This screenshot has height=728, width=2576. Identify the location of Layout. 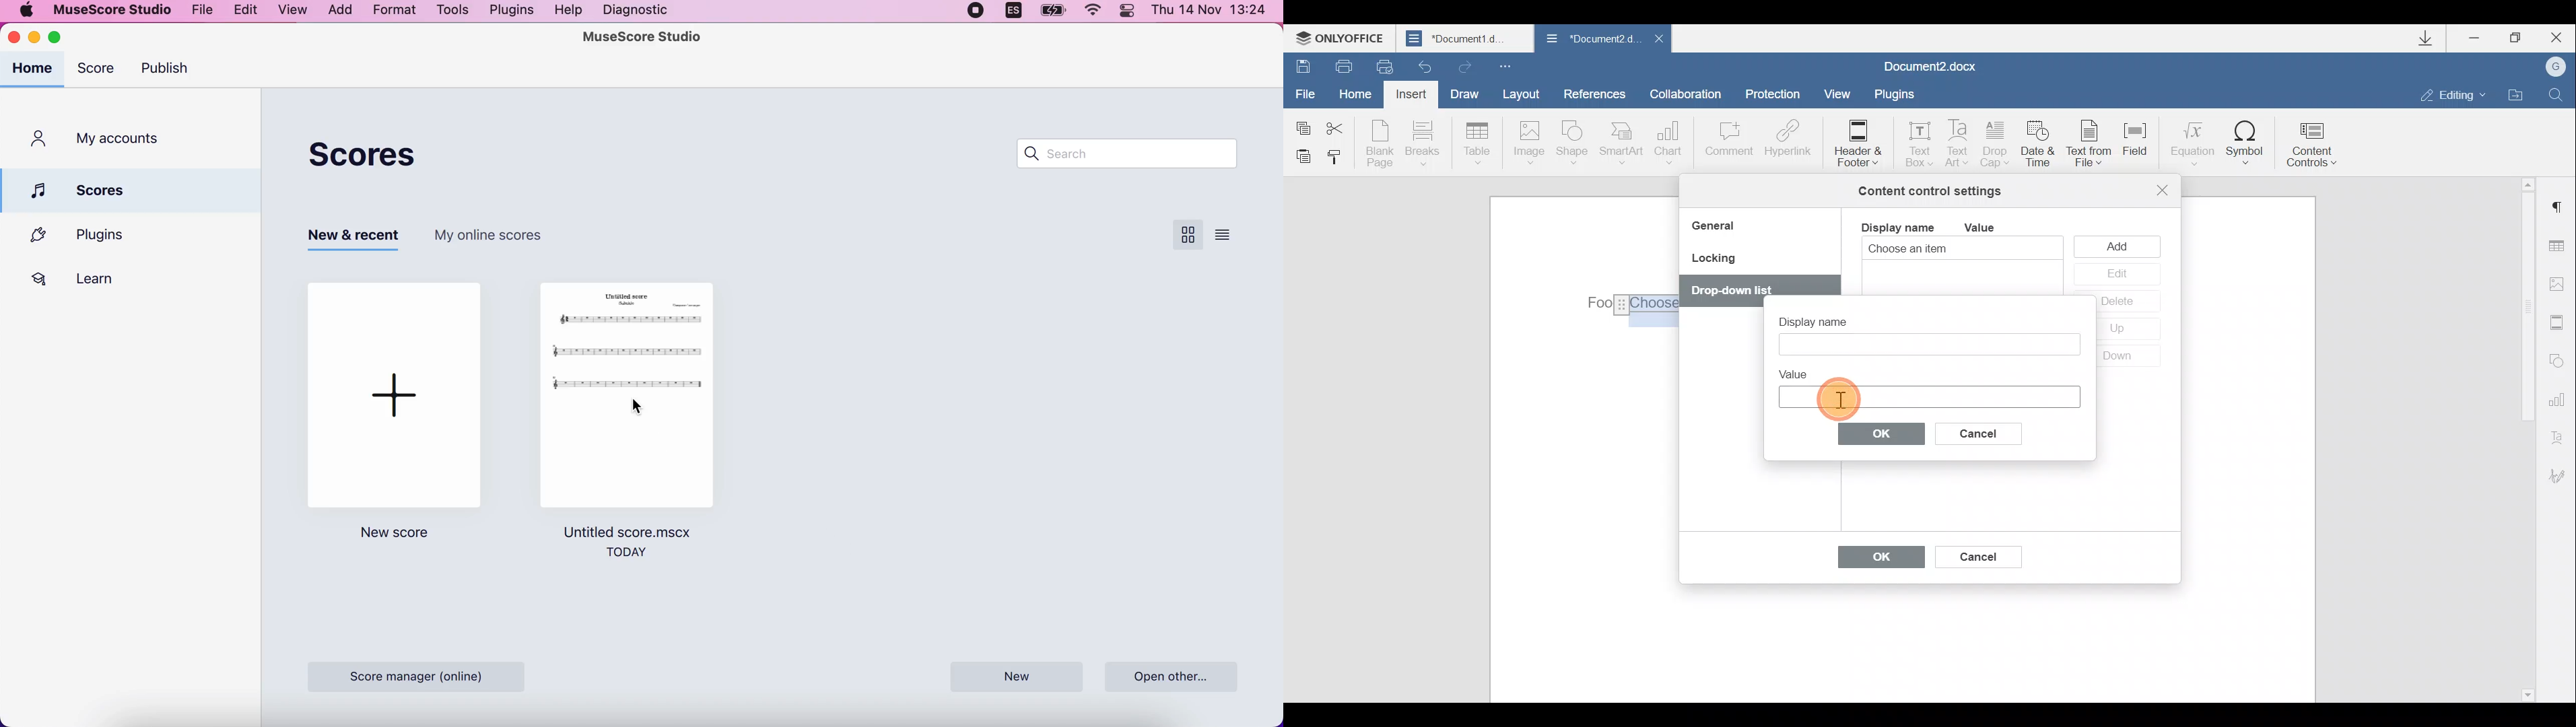
(1520, 94).